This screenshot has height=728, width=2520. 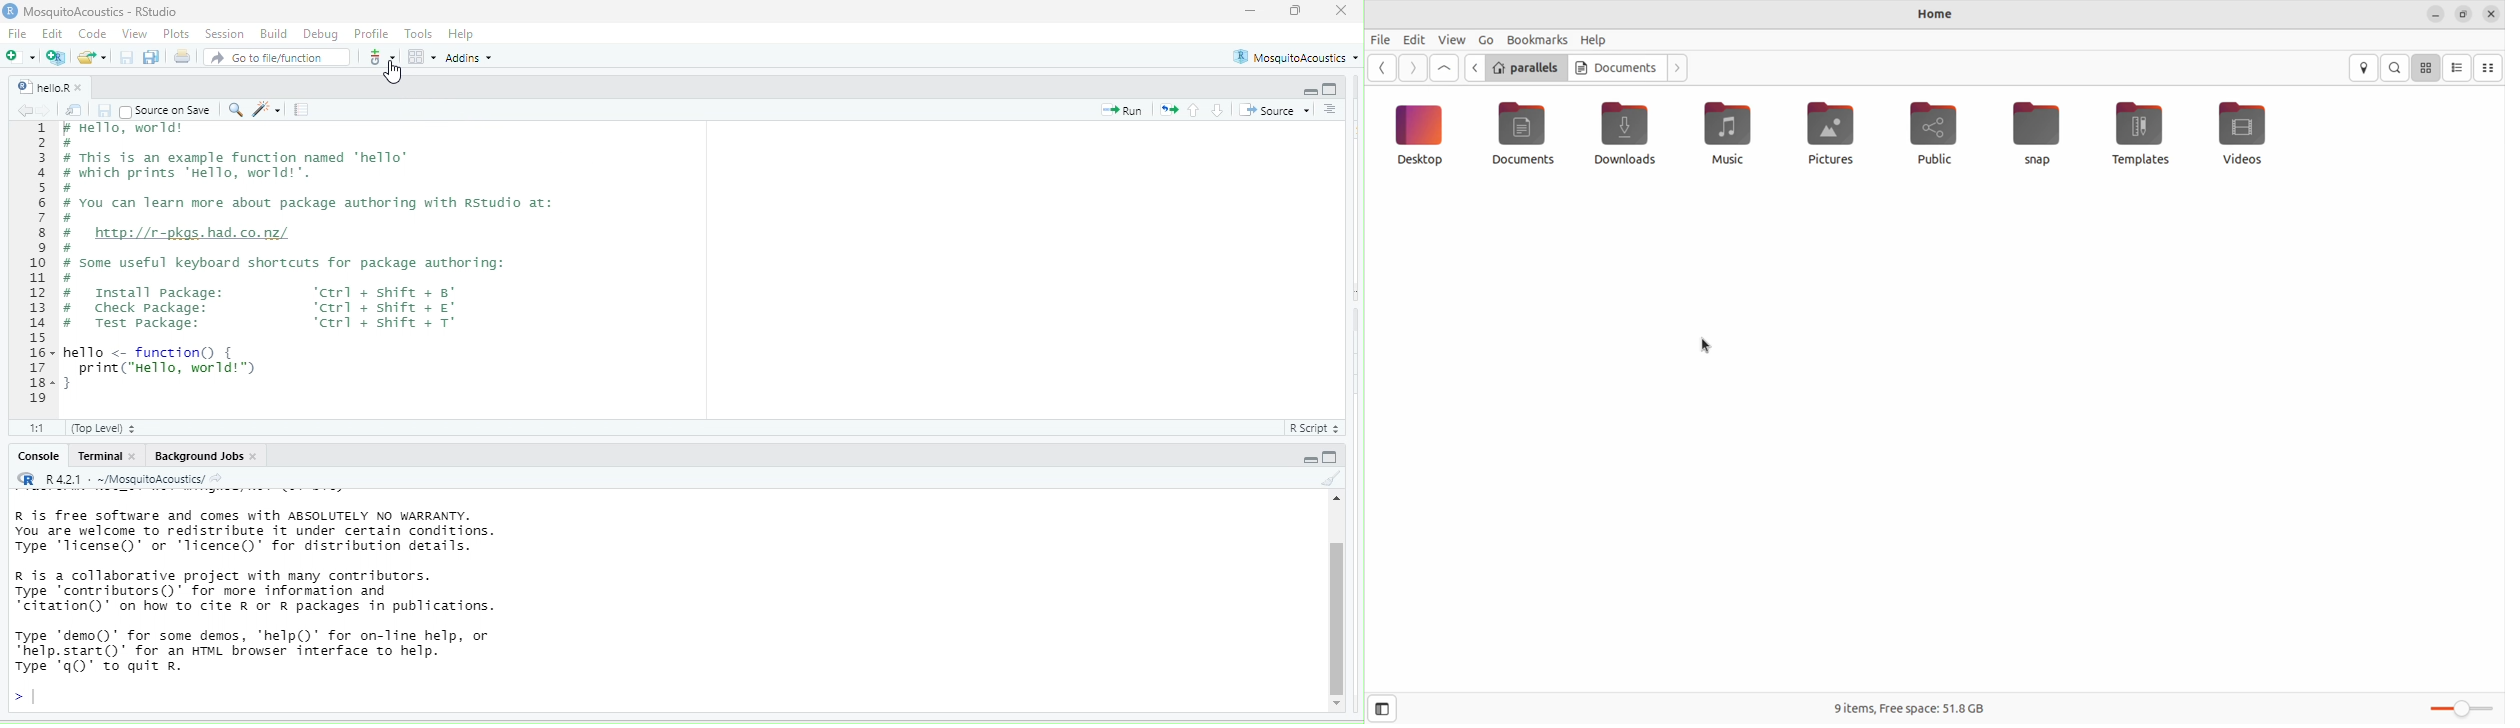 I want to click on (Top Level) , so click(x=106, y=430).